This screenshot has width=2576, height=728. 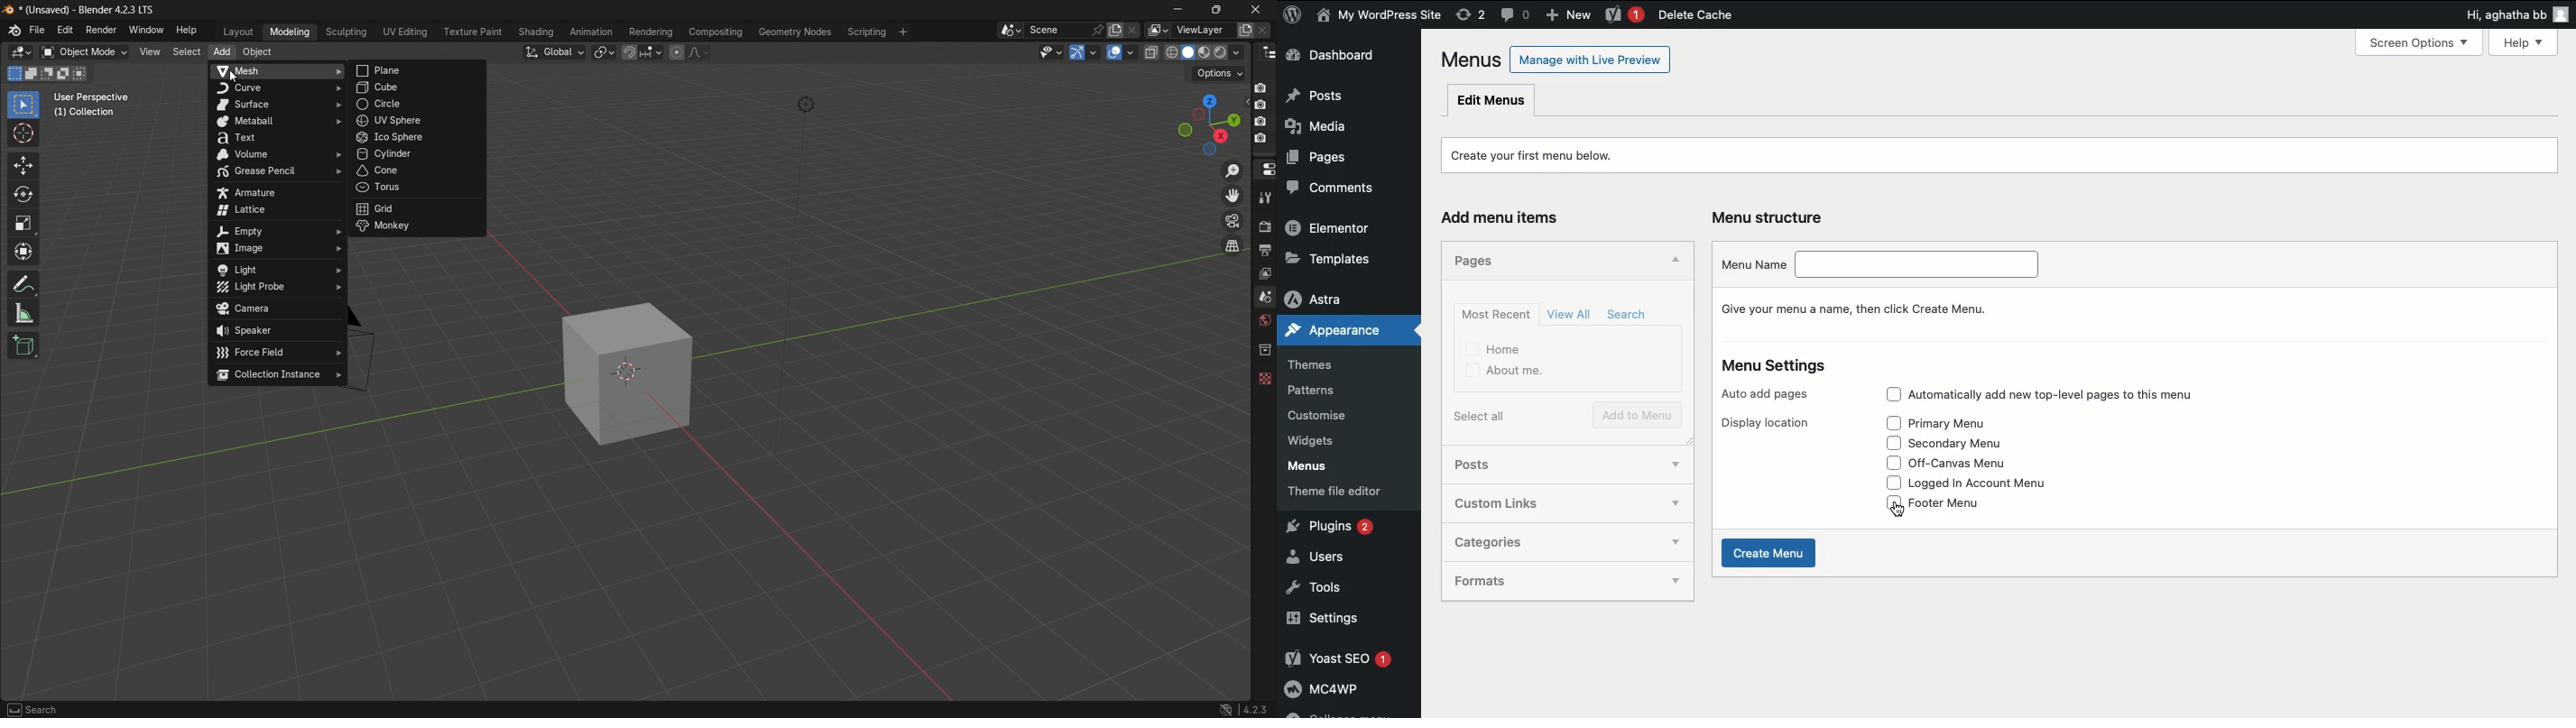 What do you see at coordinates (472, 33) in the screenshot?
I see `texture paint menu` at bounding box center [472, 33].